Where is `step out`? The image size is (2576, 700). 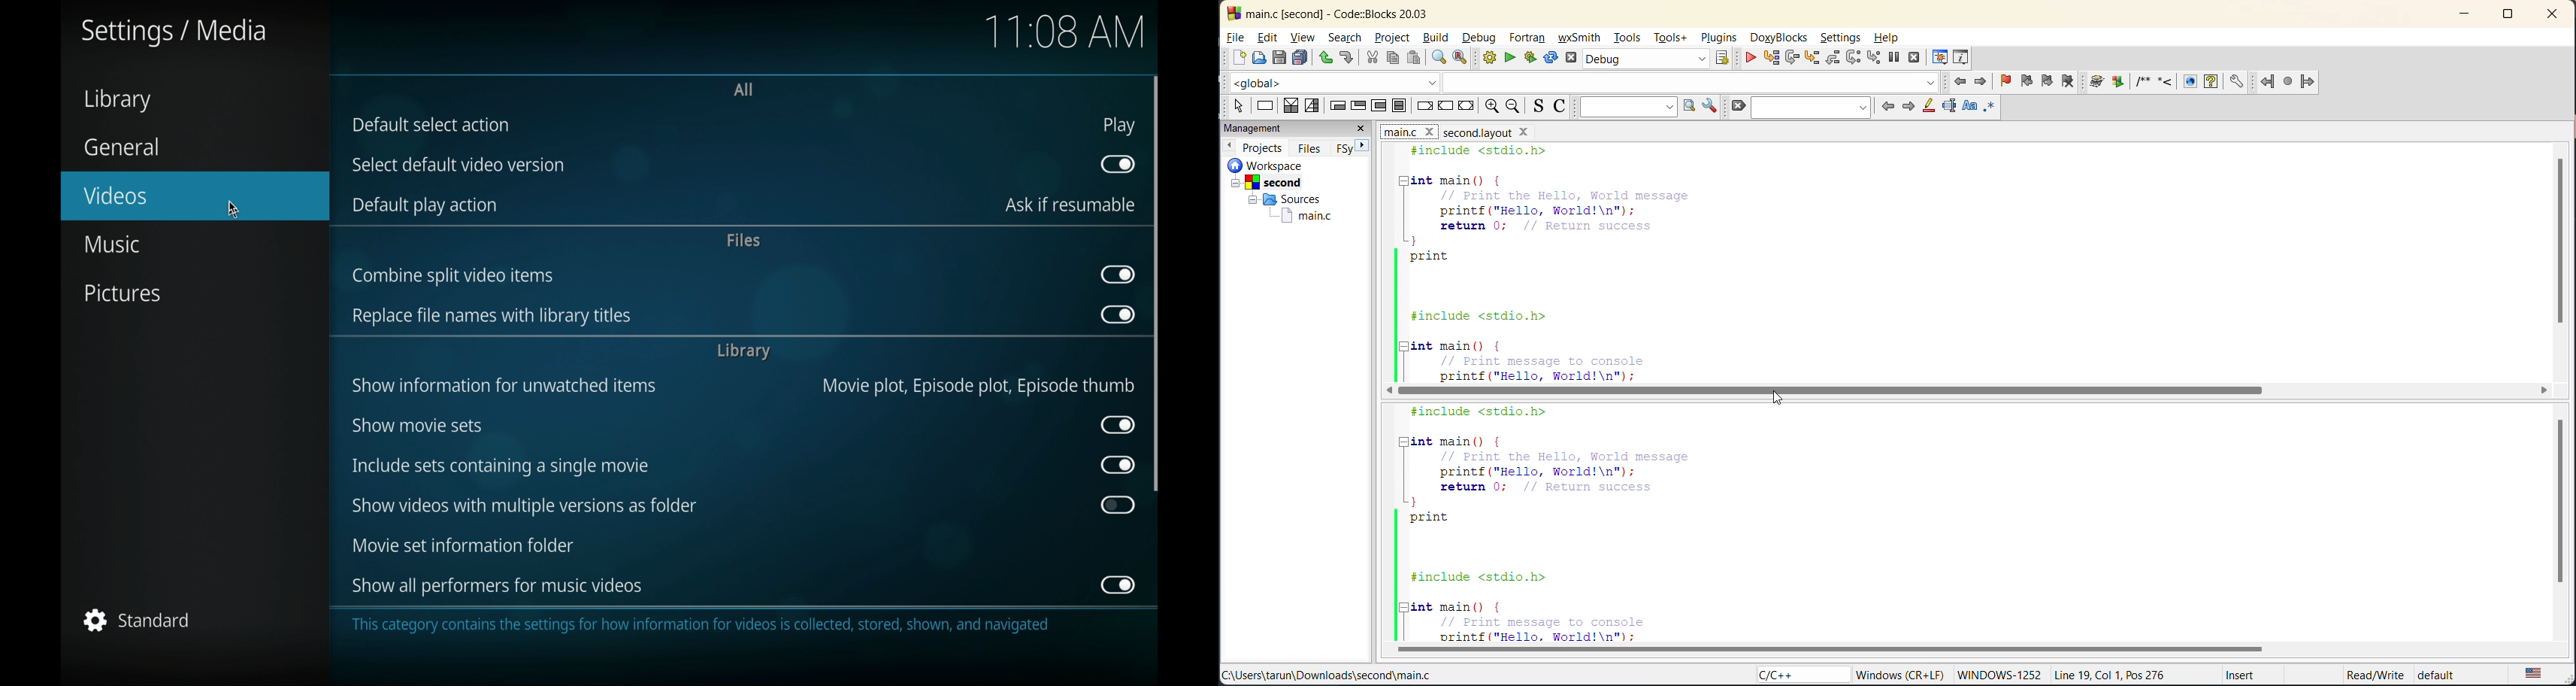 step out is located at coordinates (1833, 59).